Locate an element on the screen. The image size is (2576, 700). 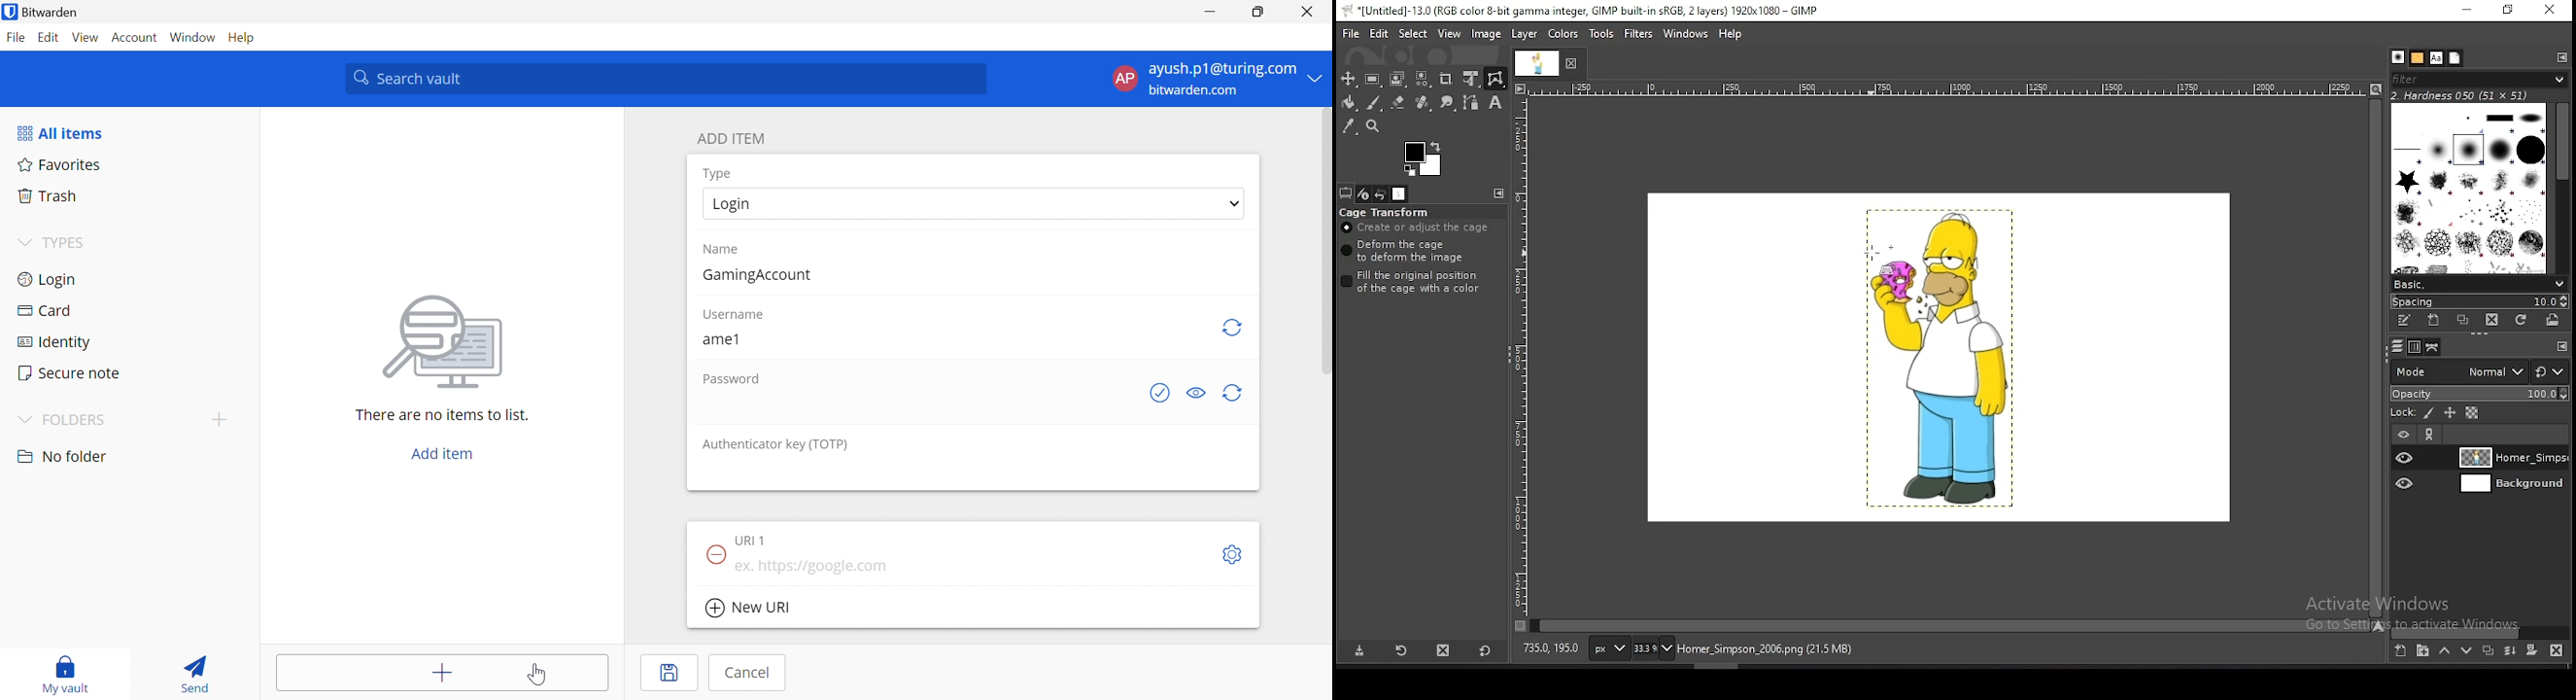
windows is located at coordinates (1686, 32).